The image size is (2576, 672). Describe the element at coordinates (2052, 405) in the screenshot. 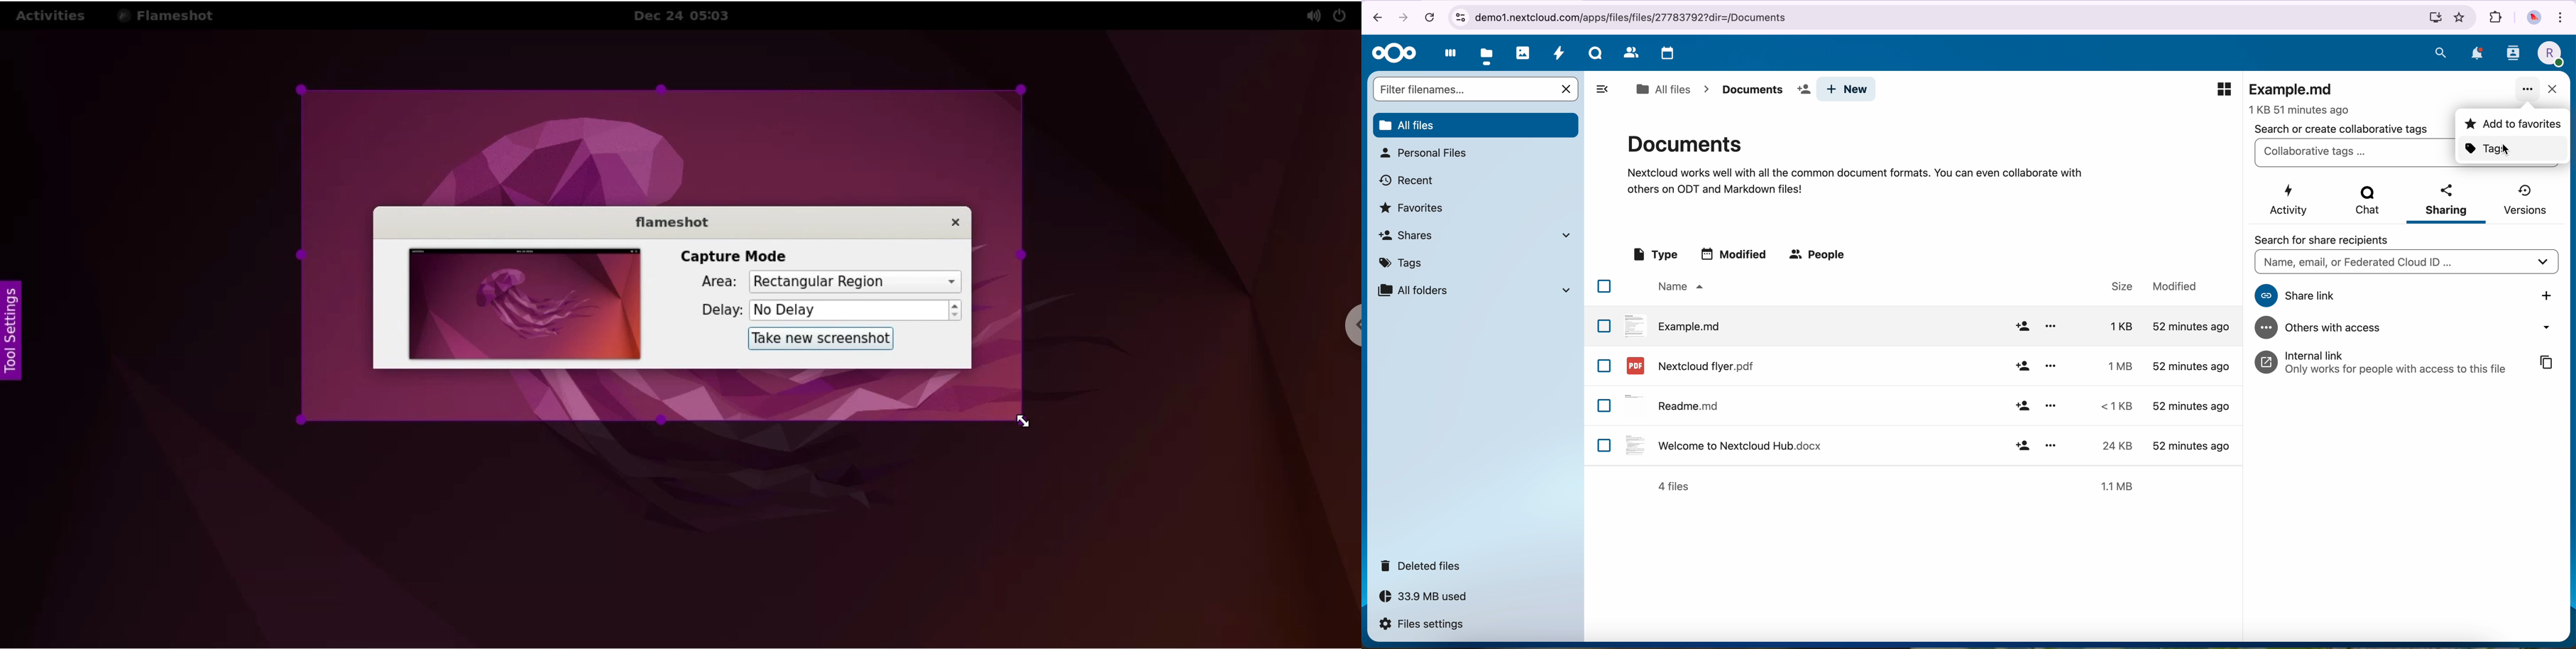

I see `options` at that location.